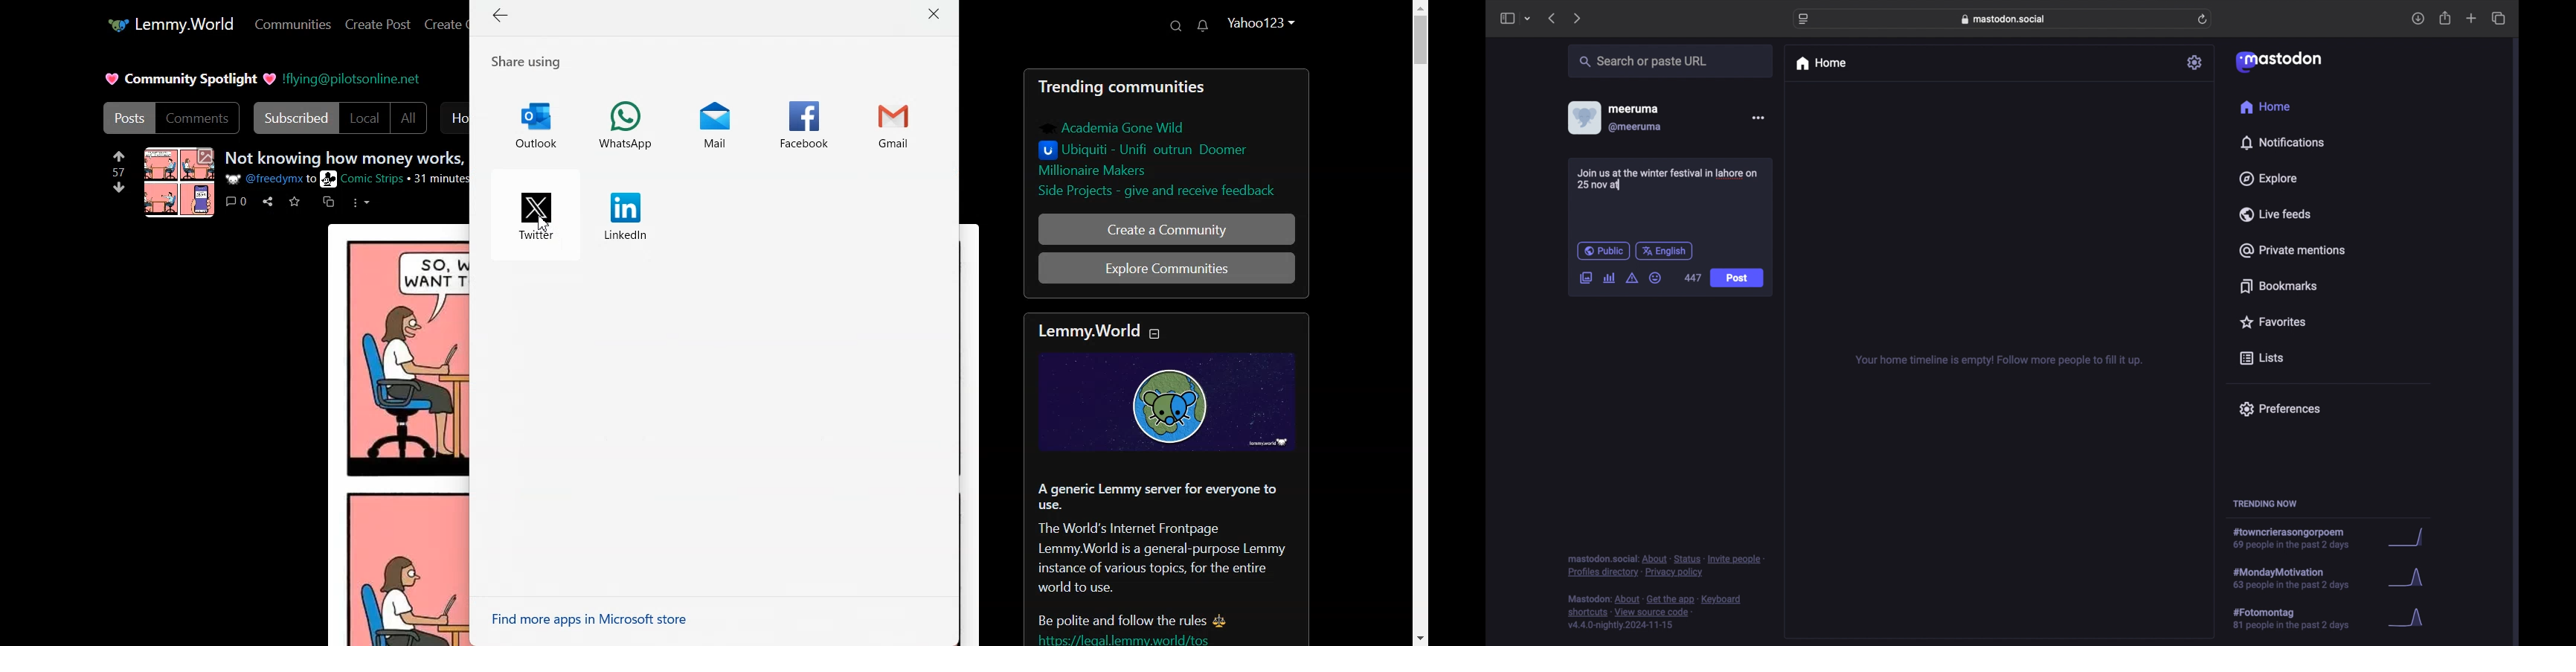 This screenshot has height=672, width=2576. What do you see at coordinates (1551, 18) in the screenshot?
I see `previous` at bounding box center [1551, 18].